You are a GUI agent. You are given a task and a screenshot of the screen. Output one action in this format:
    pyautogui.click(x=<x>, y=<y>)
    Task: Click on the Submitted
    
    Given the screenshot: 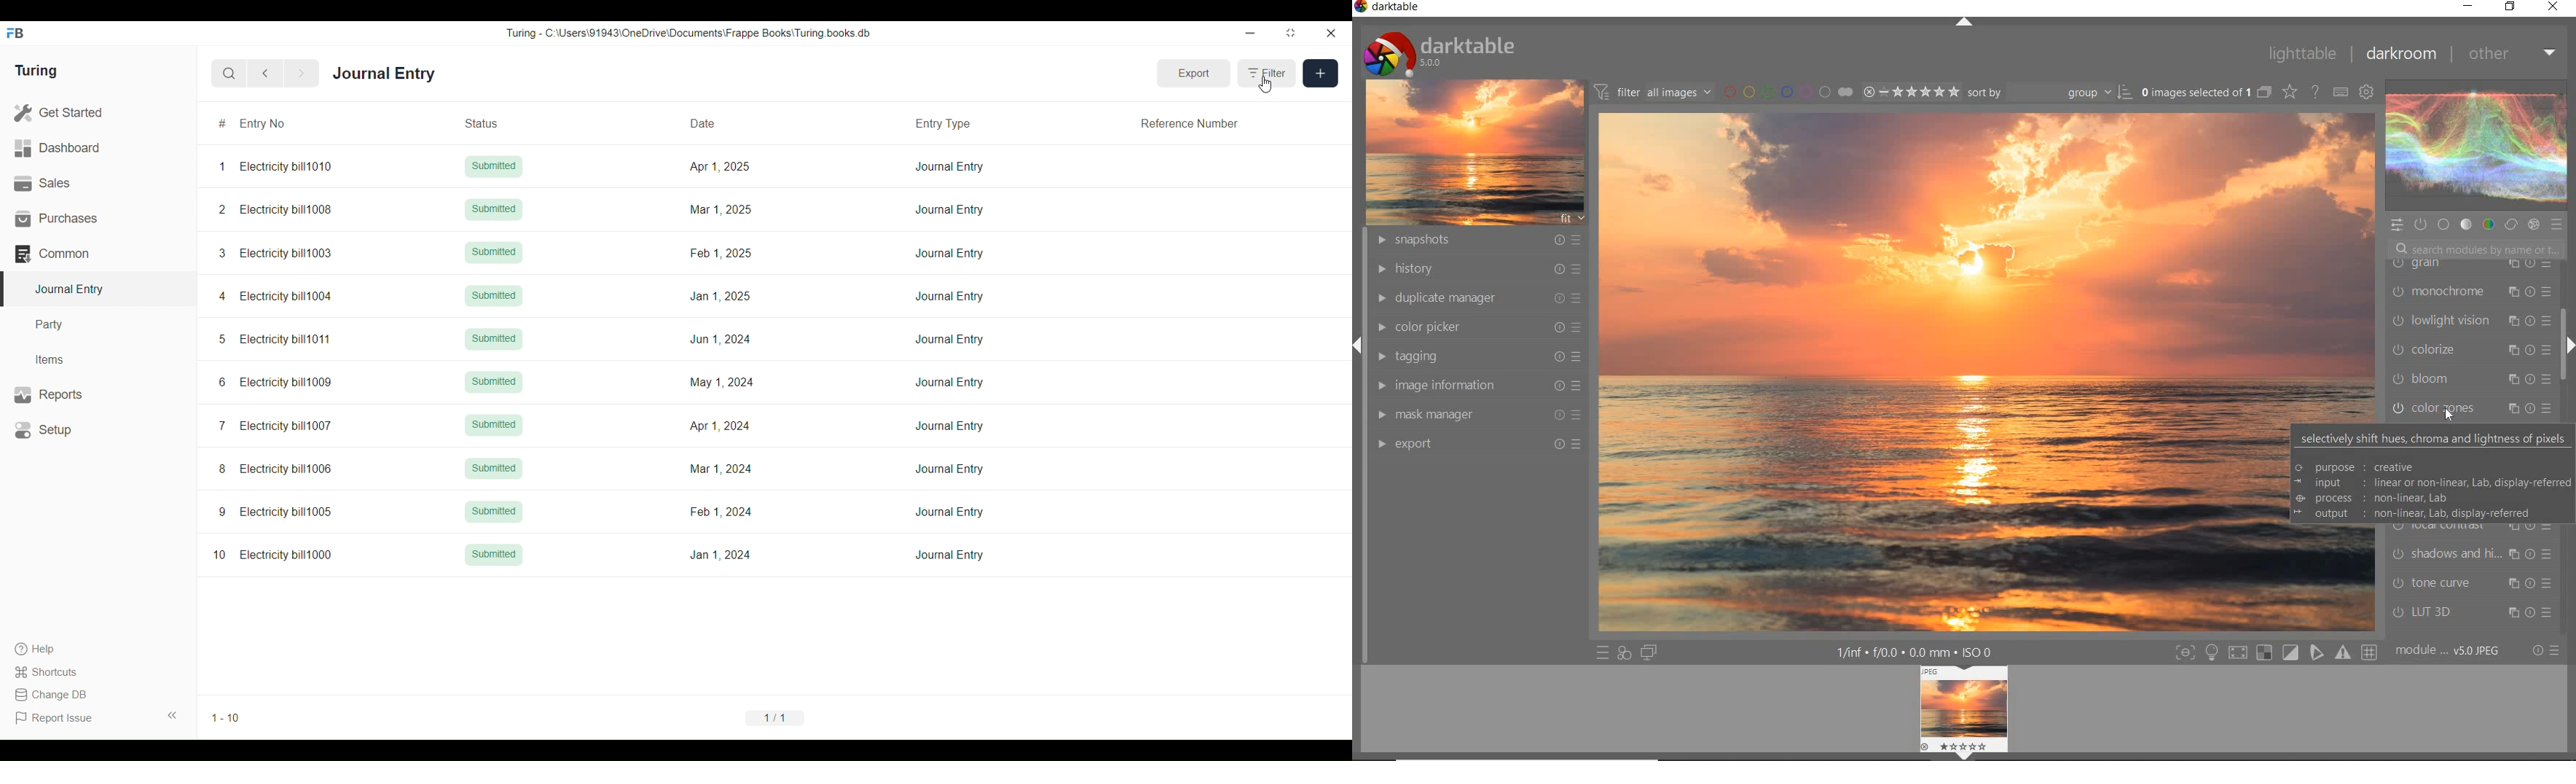 What is the action you would take?
    pyautogui.click(x=494, y=166)
    